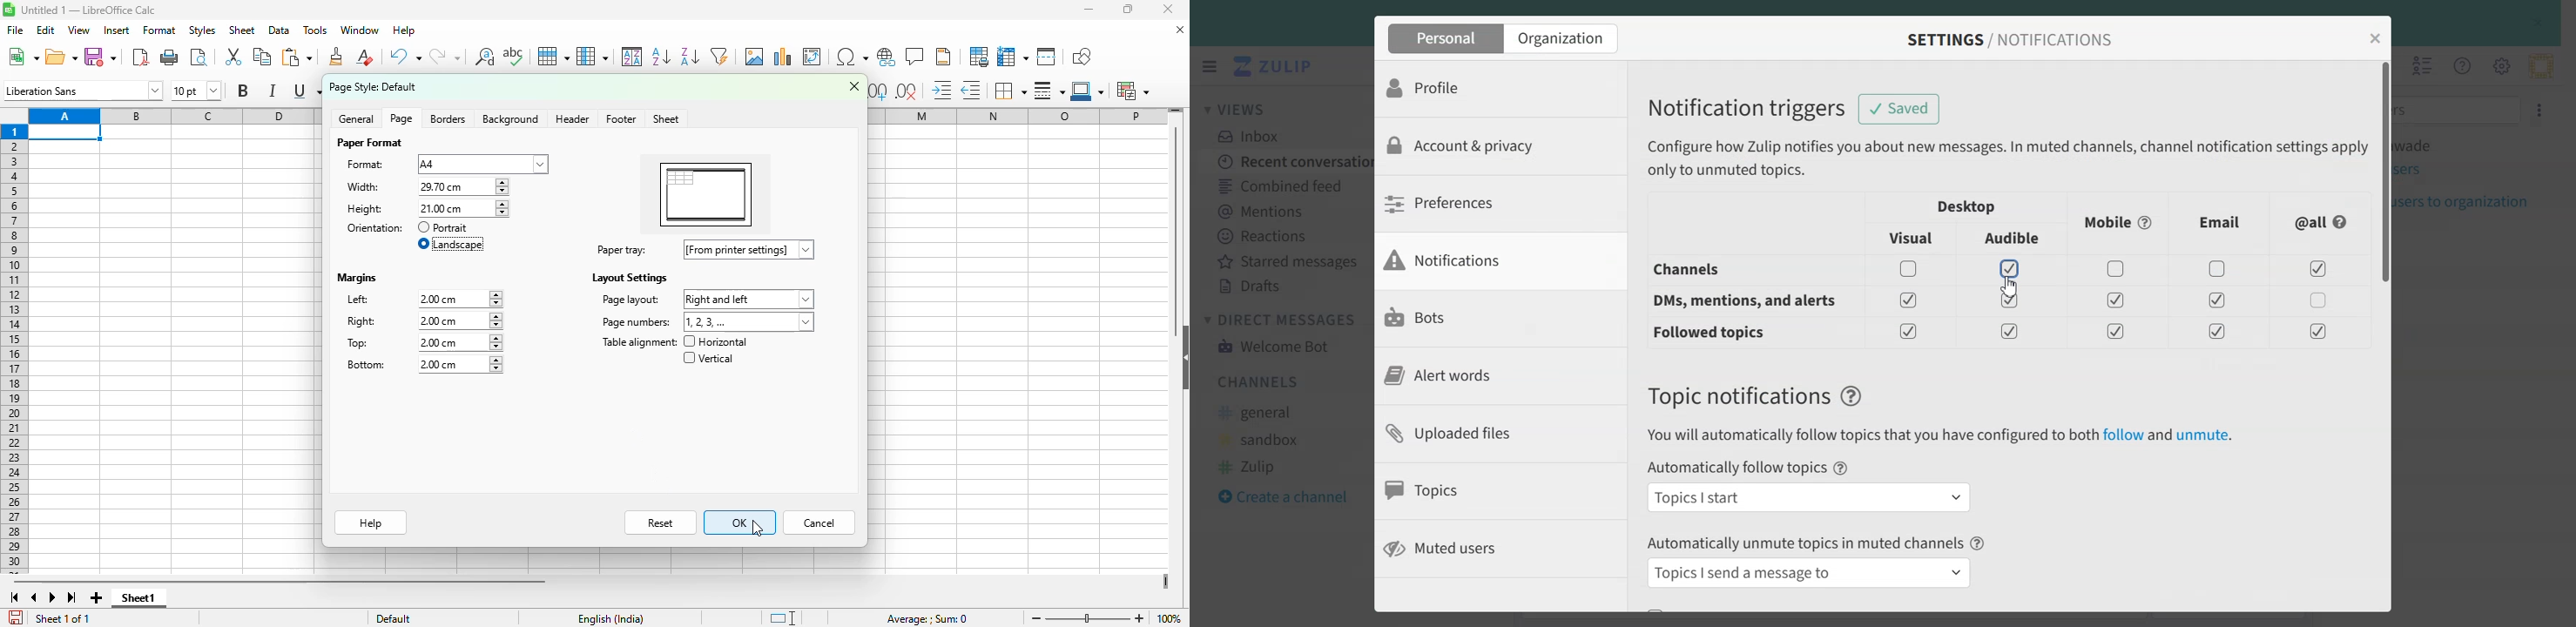 The height and width of the screenshot is (644, 2576). I want to click on Create a channel, so click(1291, 495).